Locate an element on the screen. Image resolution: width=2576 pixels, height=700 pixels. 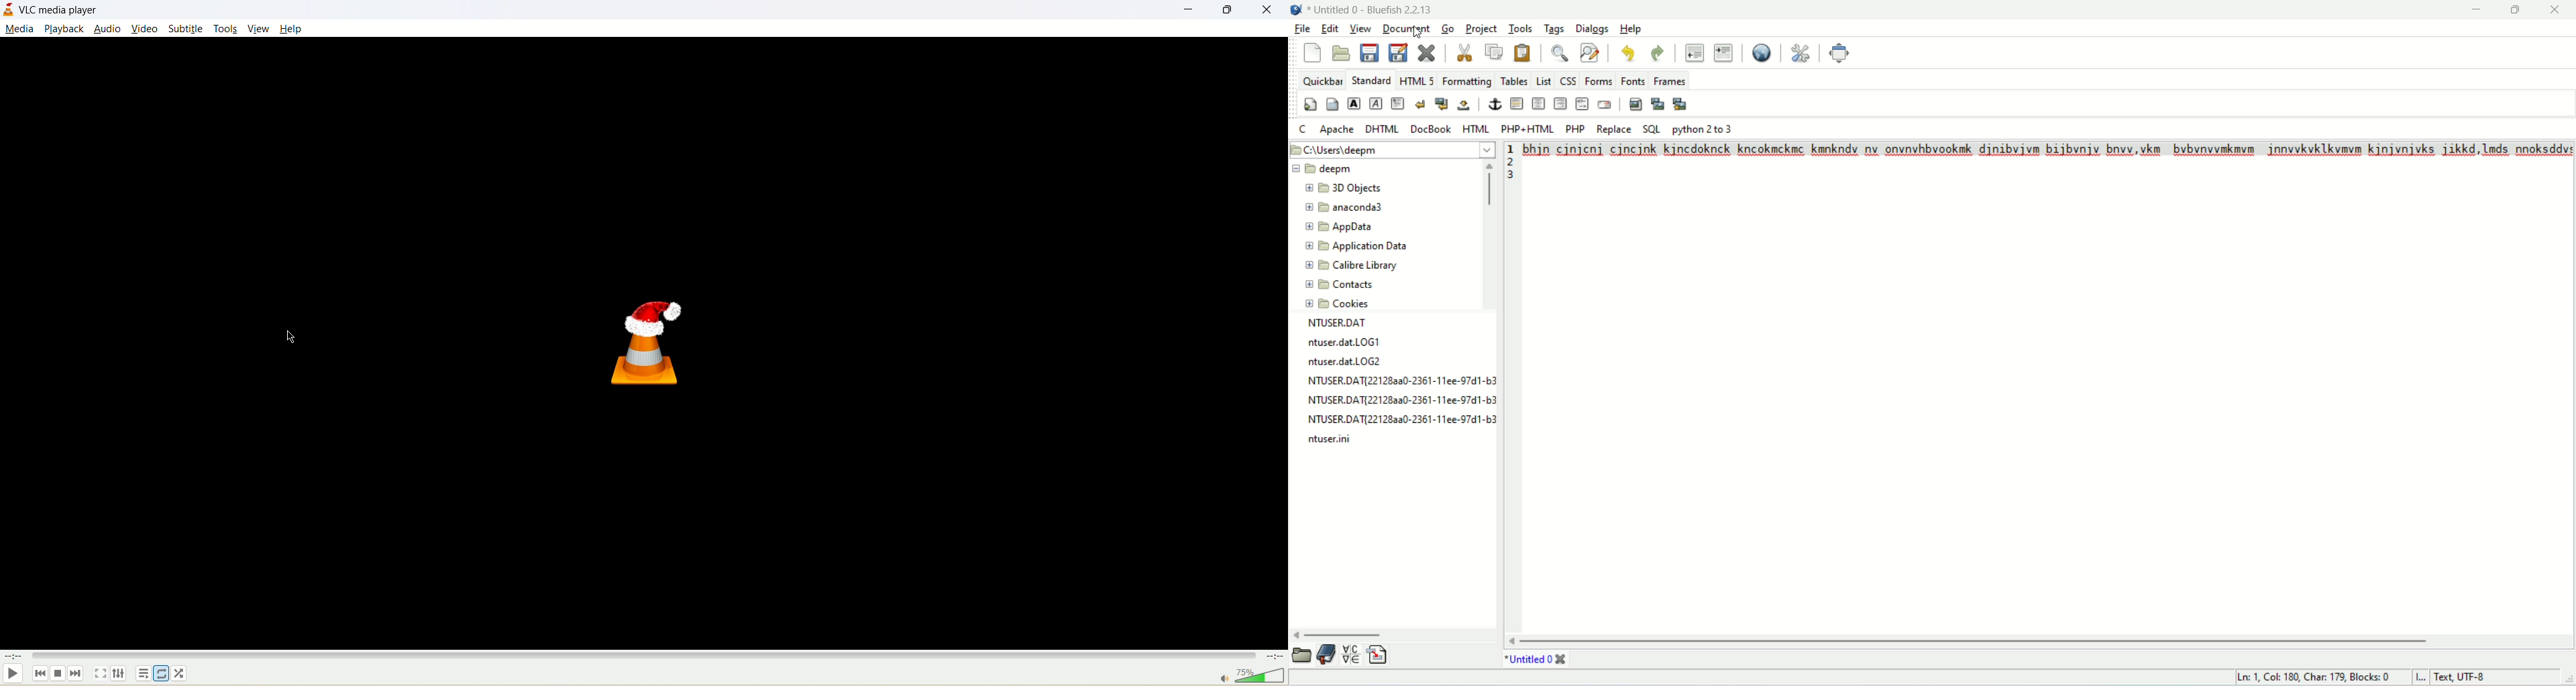
maximize is located at coordinates (1224, 12).